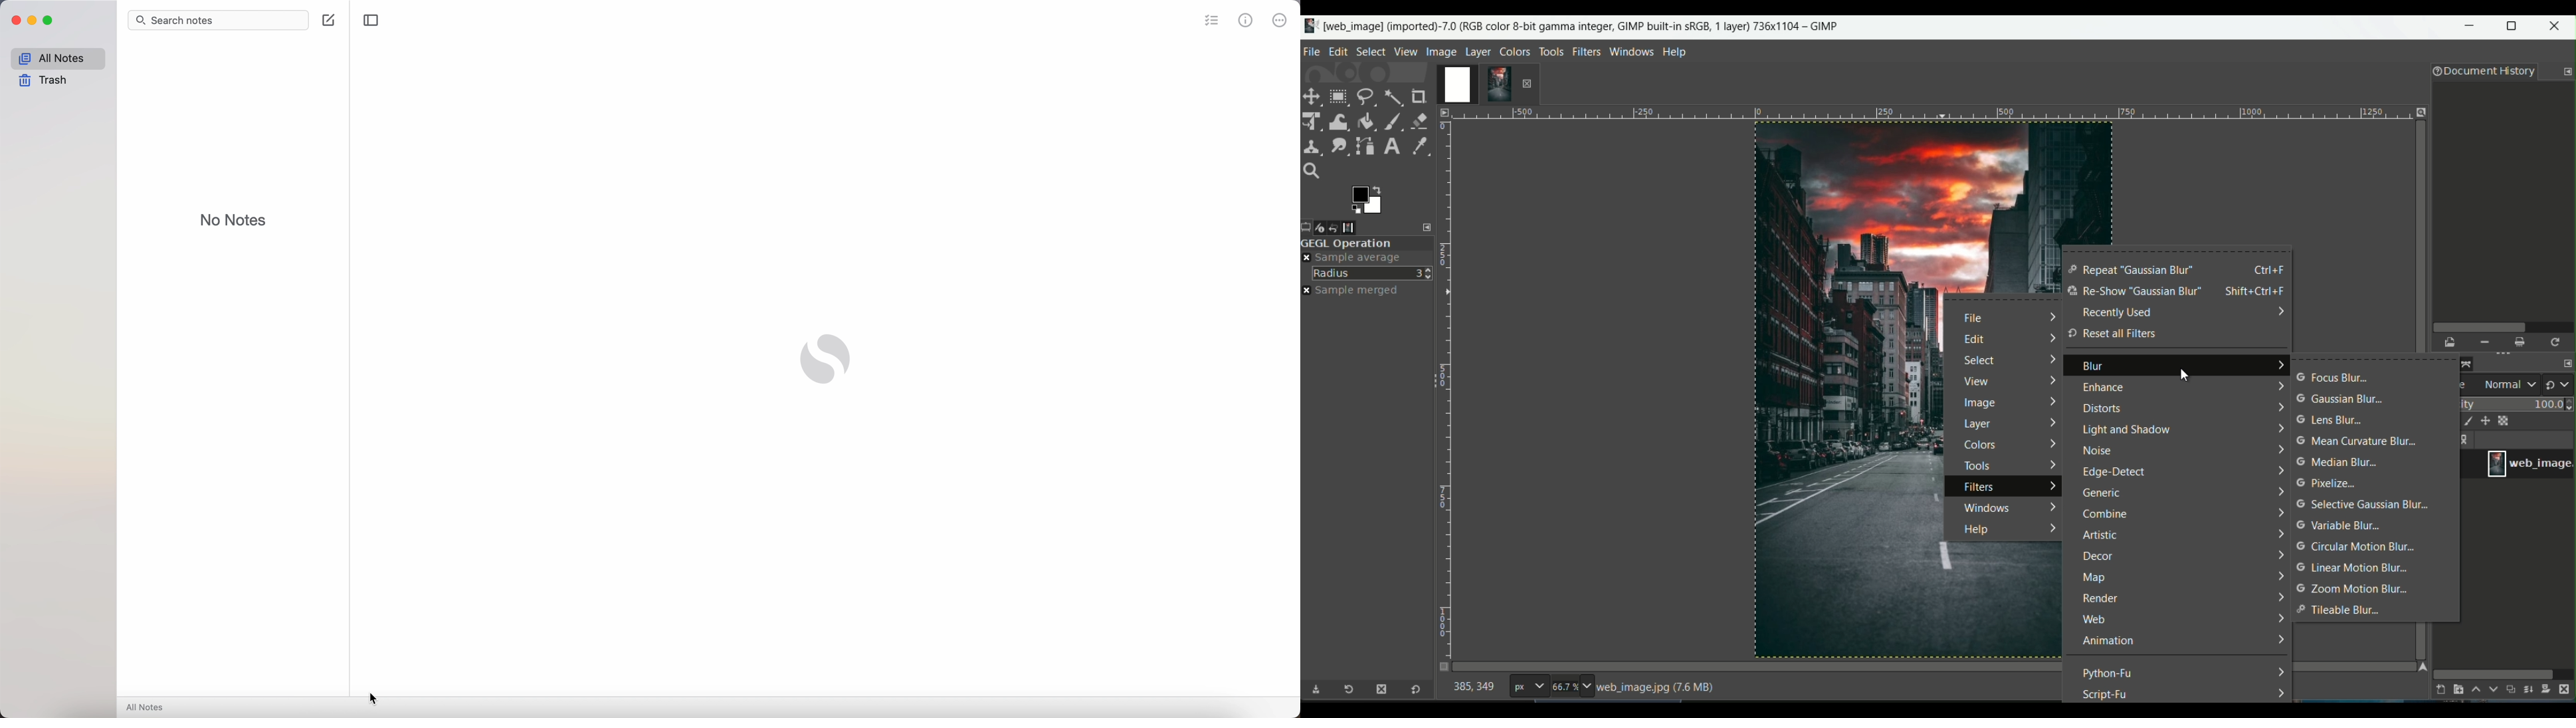  I want to click on lens blur, so click(2329, 420).